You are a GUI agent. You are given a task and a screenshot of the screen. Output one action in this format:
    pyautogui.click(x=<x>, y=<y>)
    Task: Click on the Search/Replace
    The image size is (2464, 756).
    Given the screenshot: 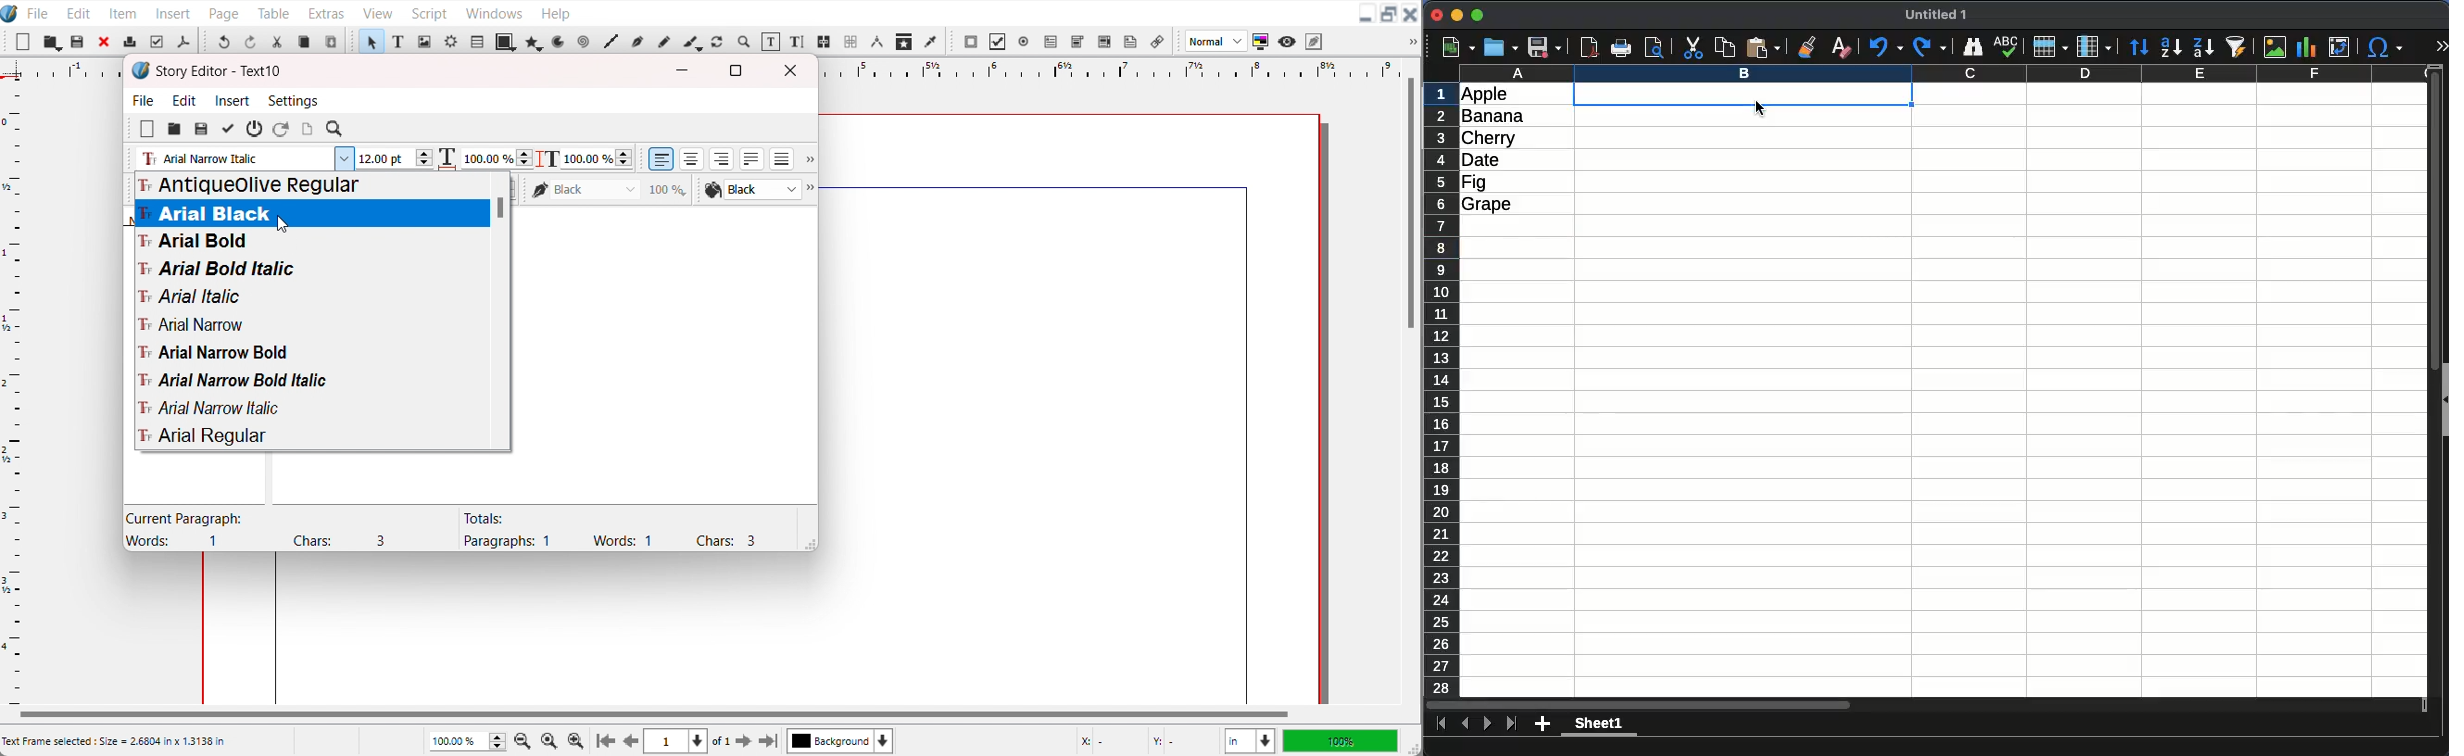 What is the action you would take?
    pyautogui.click(x=336, y=130)
    